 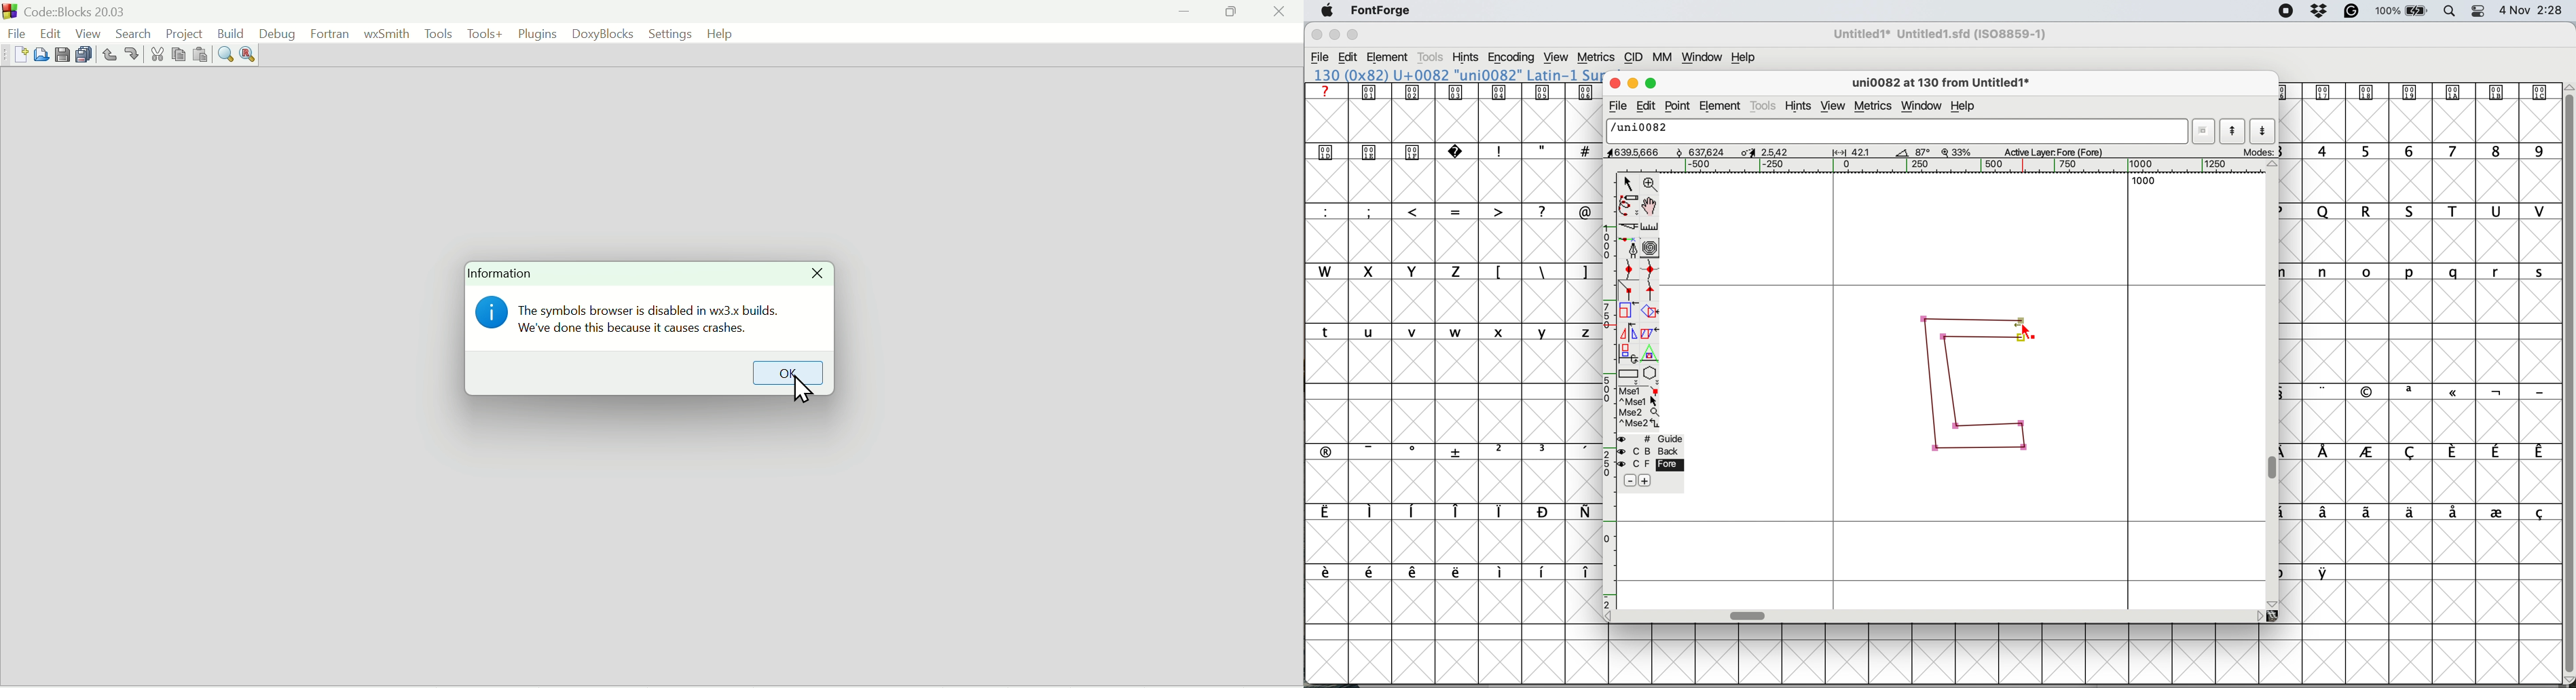 What do you see at coordinates (599, 33) in the screenshot?
I see `DoxyBlocks` at bounding box center [599, 33].